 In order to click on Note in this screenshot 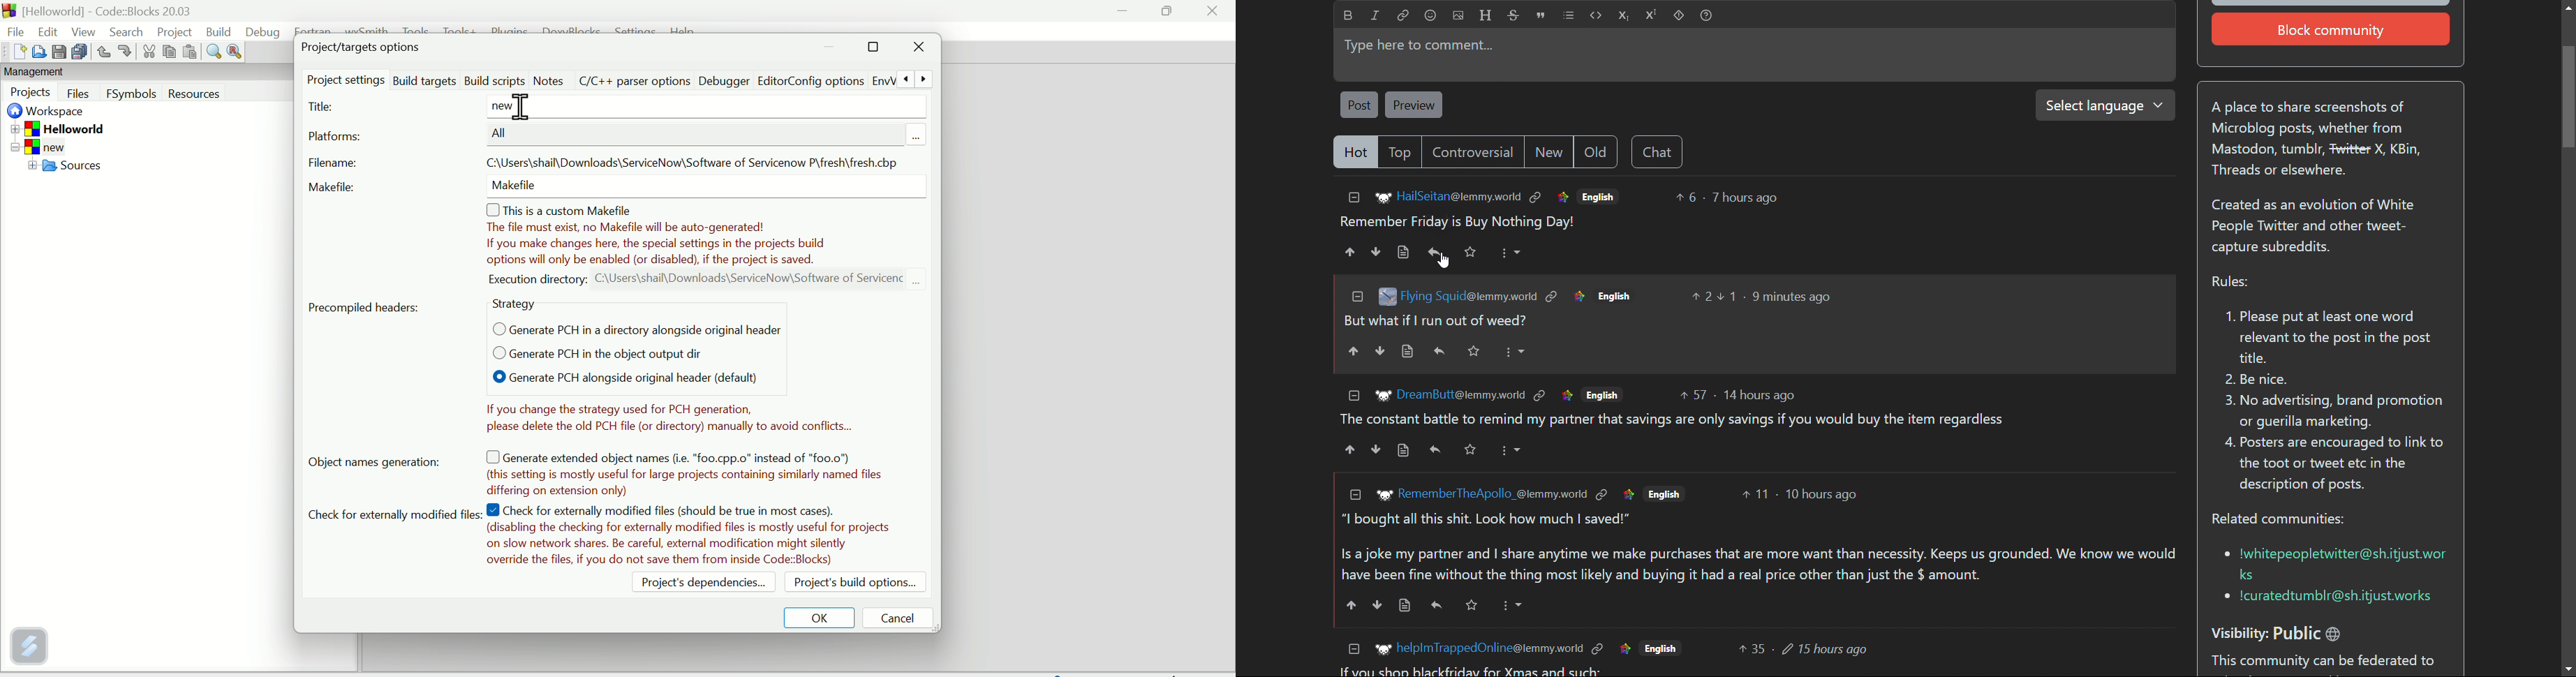, I will do `click(705, 243)`.